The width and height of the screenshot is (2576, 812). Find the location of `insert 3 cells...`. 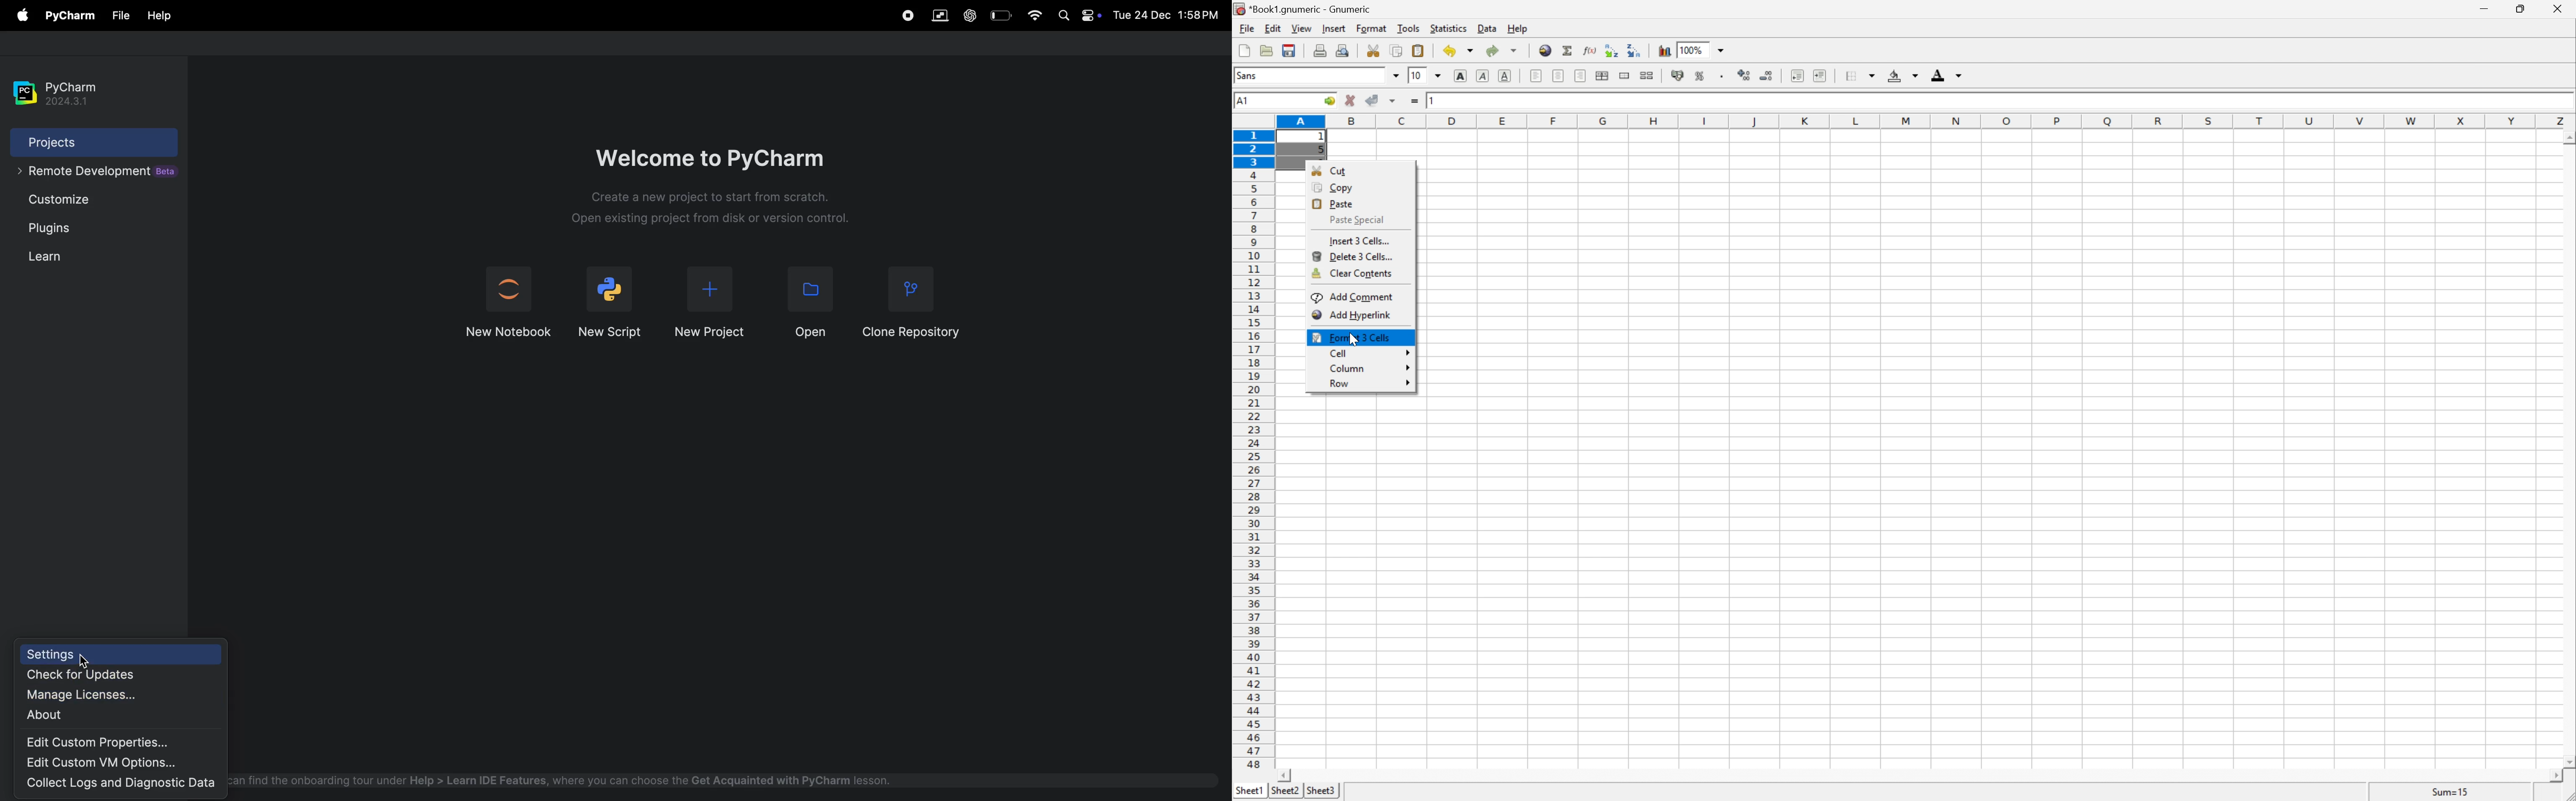

insert 3 cells... is located at coordinates (1359, 241).